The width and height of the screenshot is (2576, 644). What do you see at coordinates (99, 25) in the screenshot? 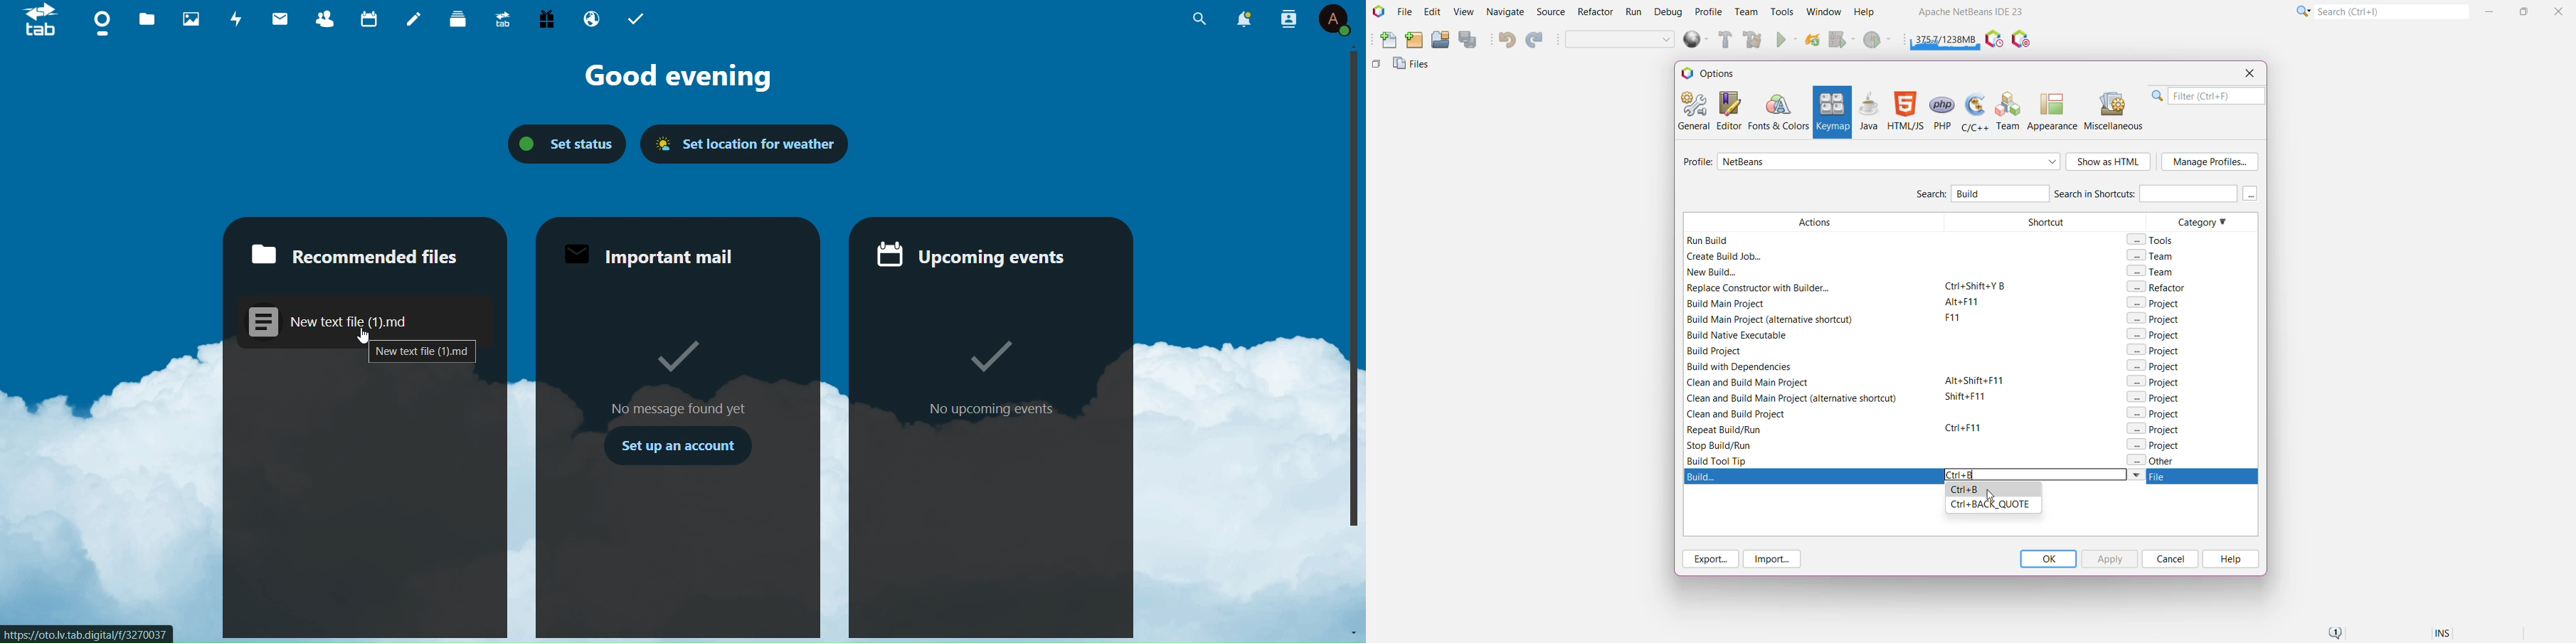
I see `dashboard` at bounding box center [99, 25].